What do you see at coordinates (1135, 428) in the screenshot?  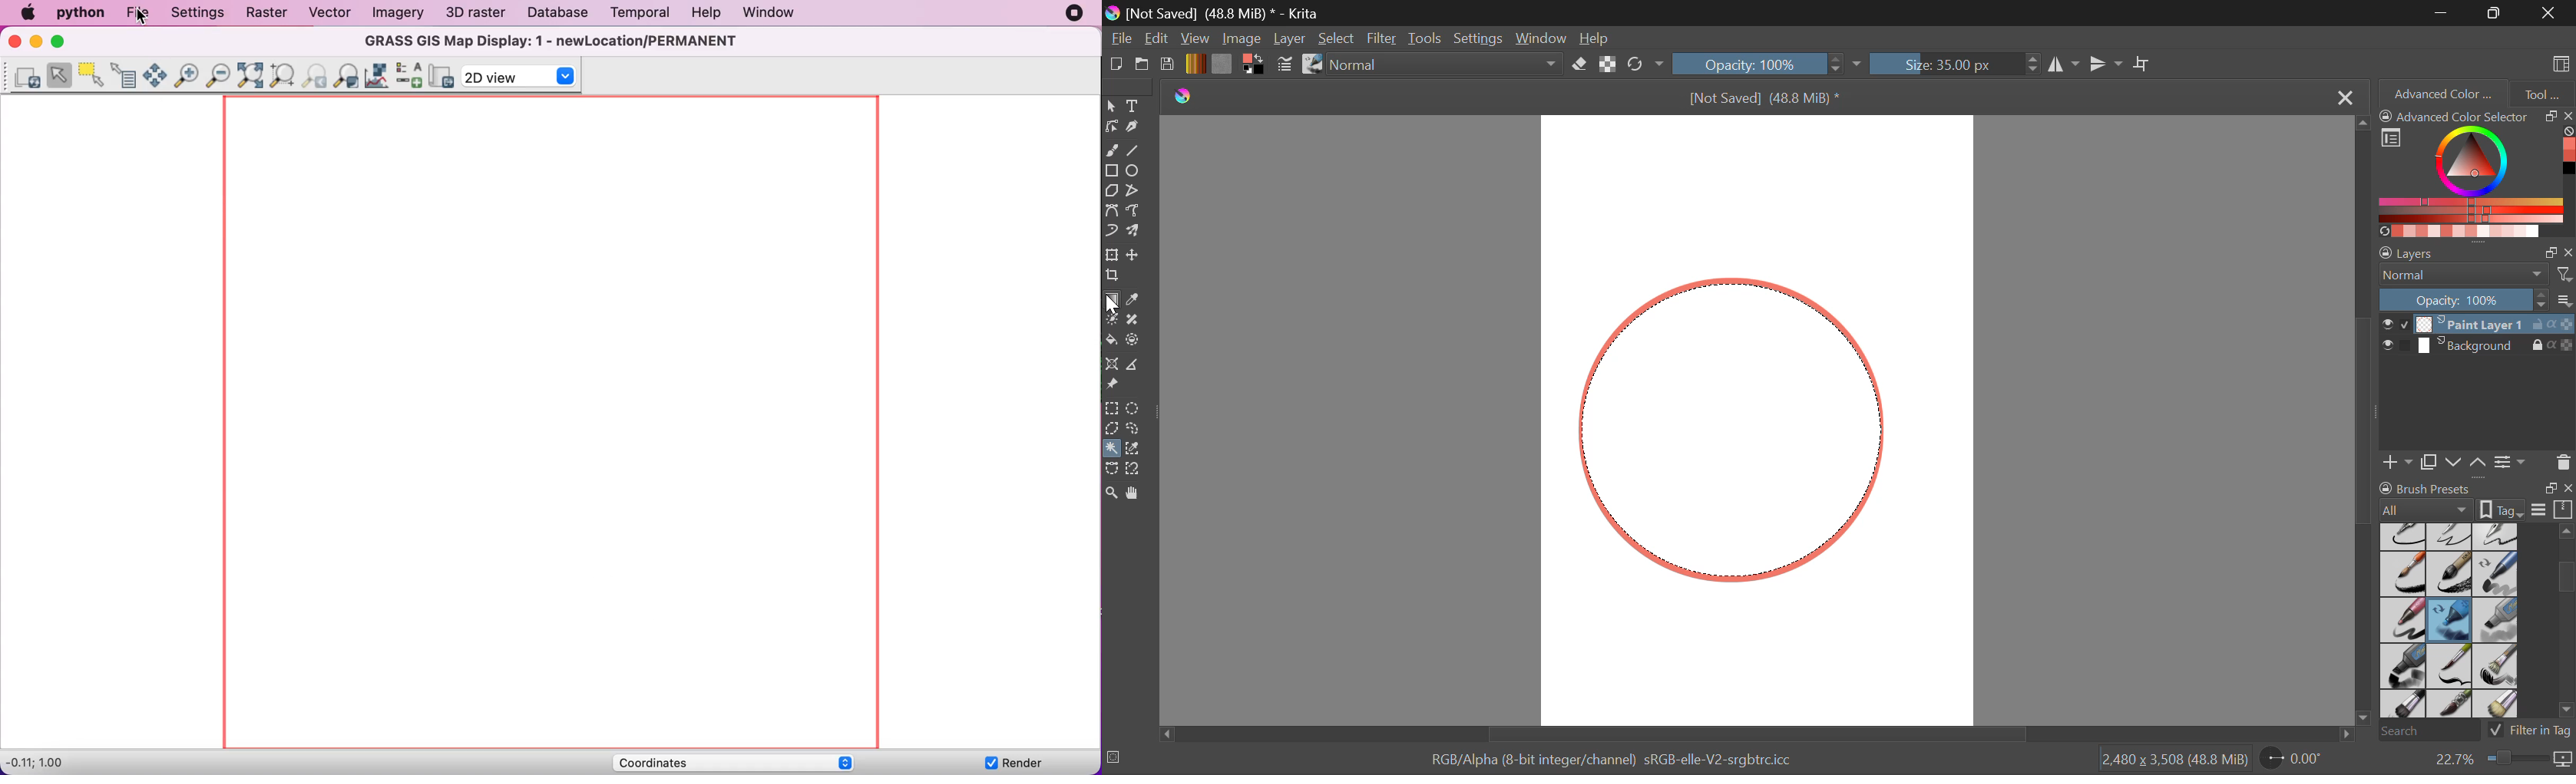 I see `Freehand Selection Tool` at bounding box center [1135, 428].